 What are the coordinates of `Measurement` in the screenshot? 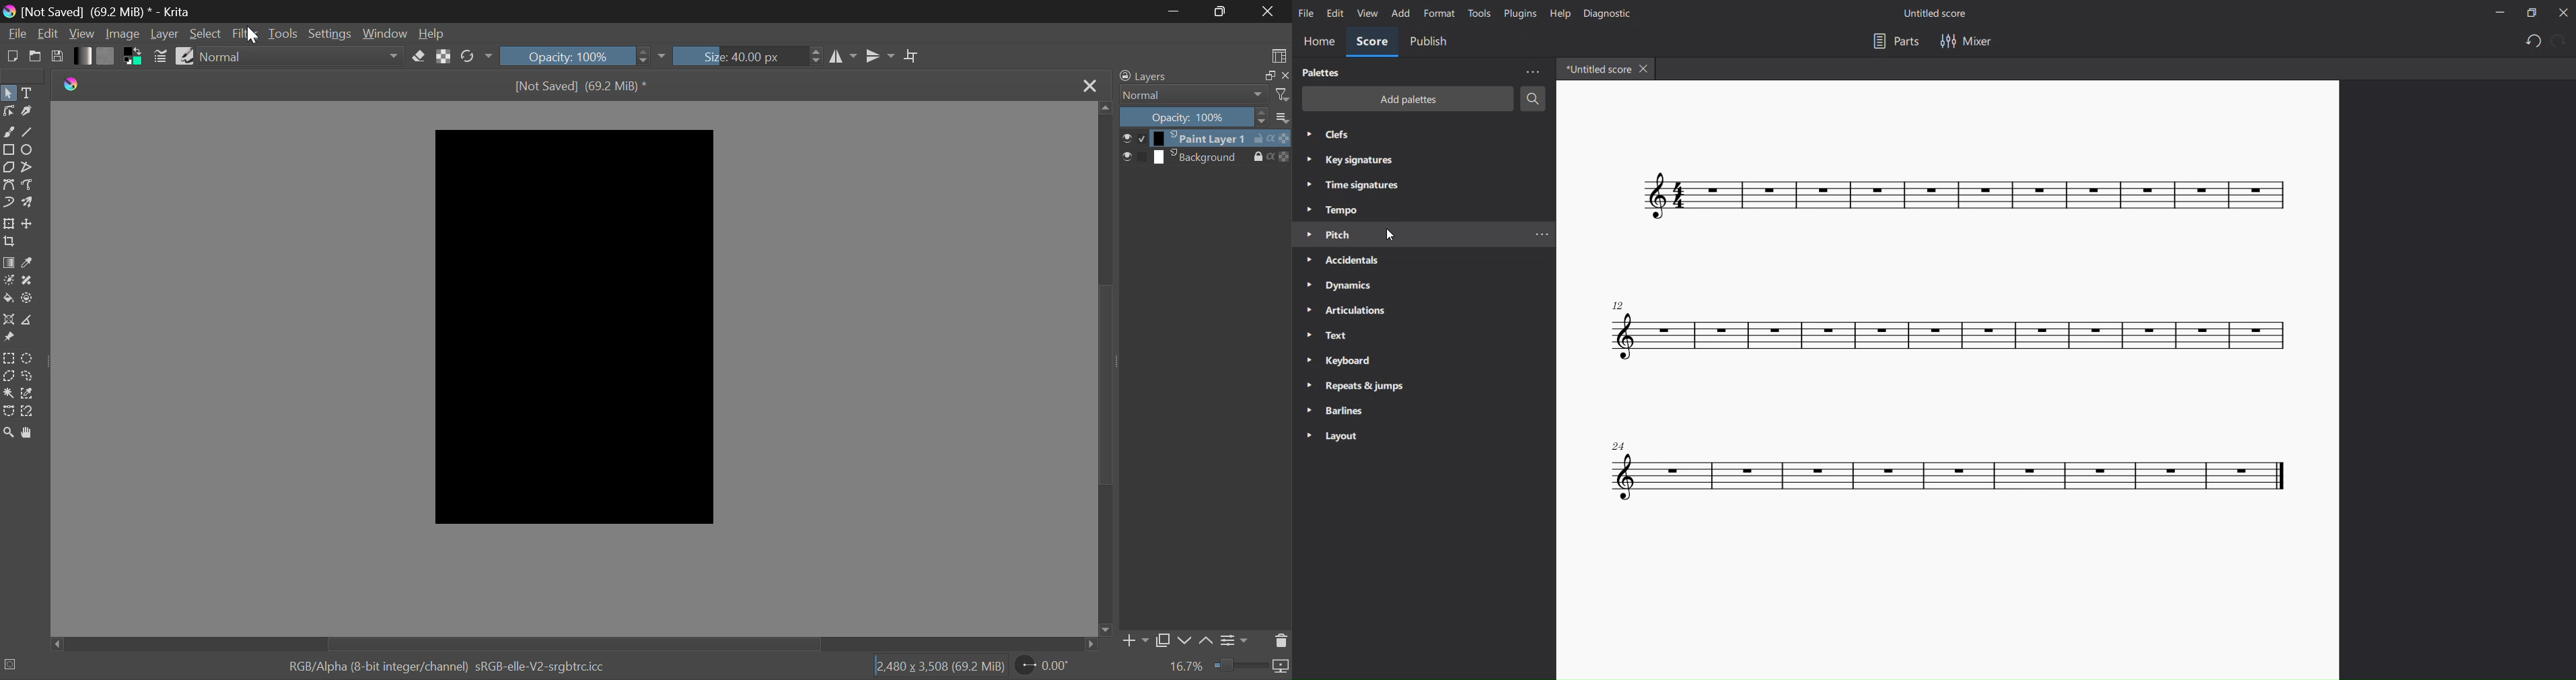 It's located at (29, 320).